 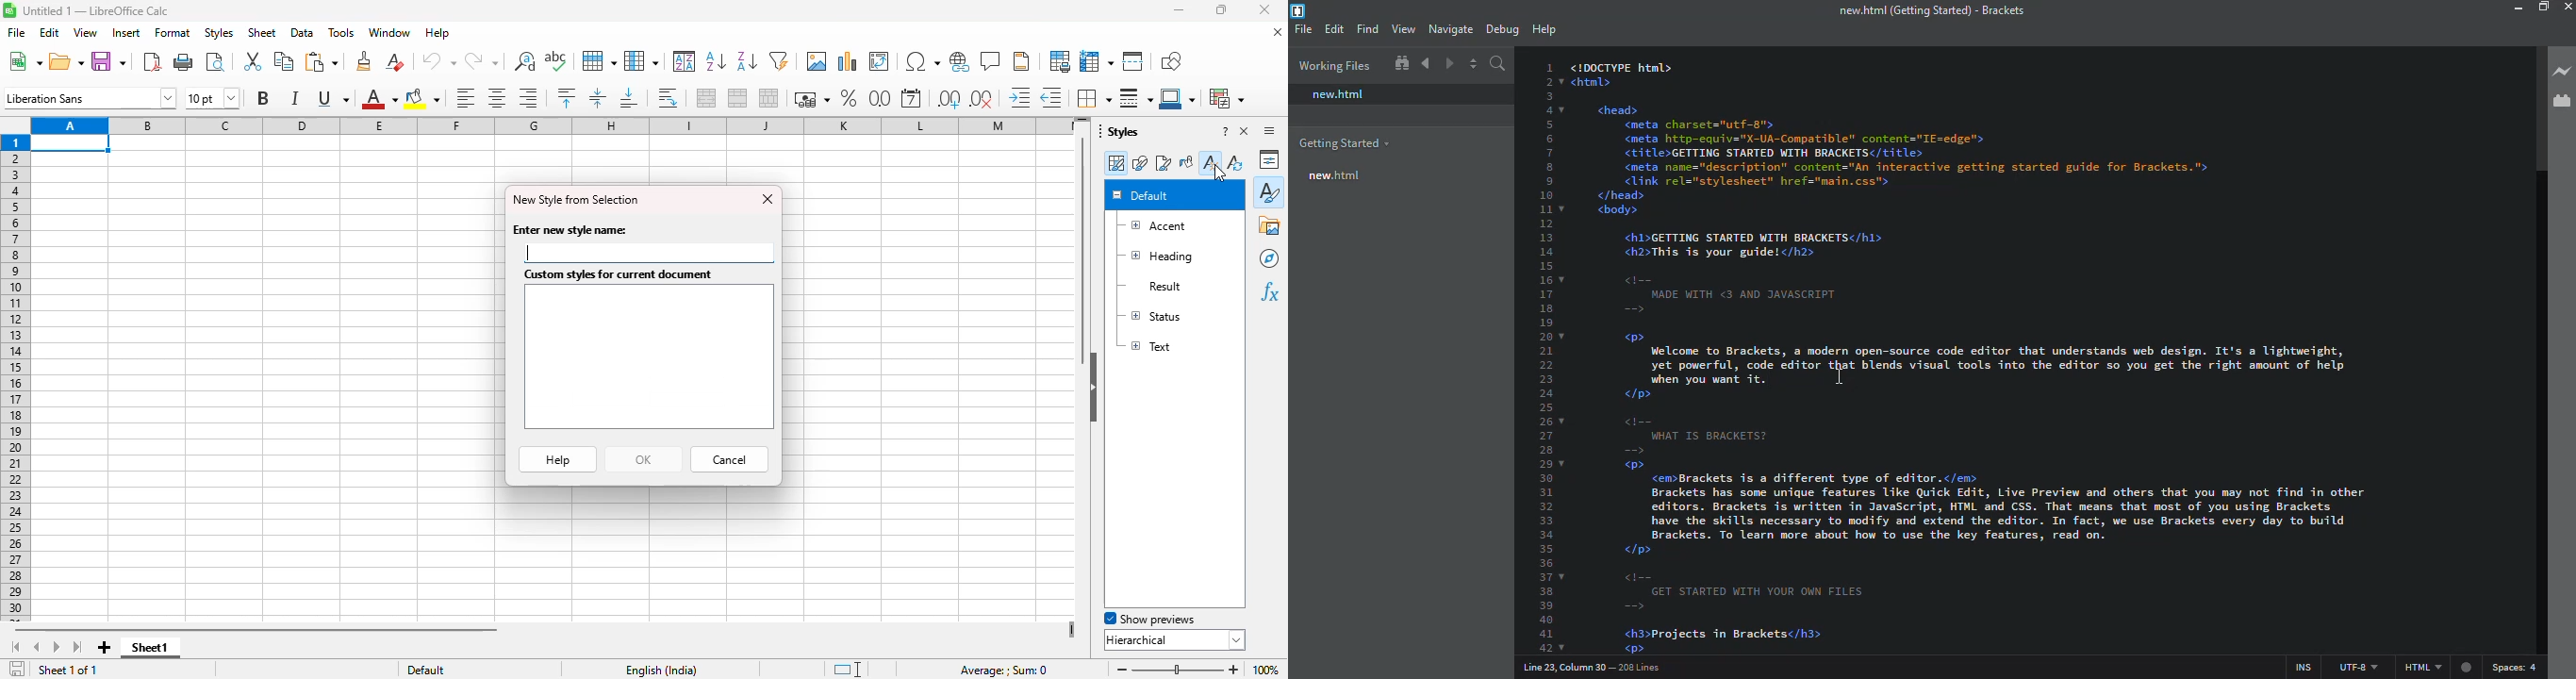 I want to click on functions, so click(x=1269, y=292).